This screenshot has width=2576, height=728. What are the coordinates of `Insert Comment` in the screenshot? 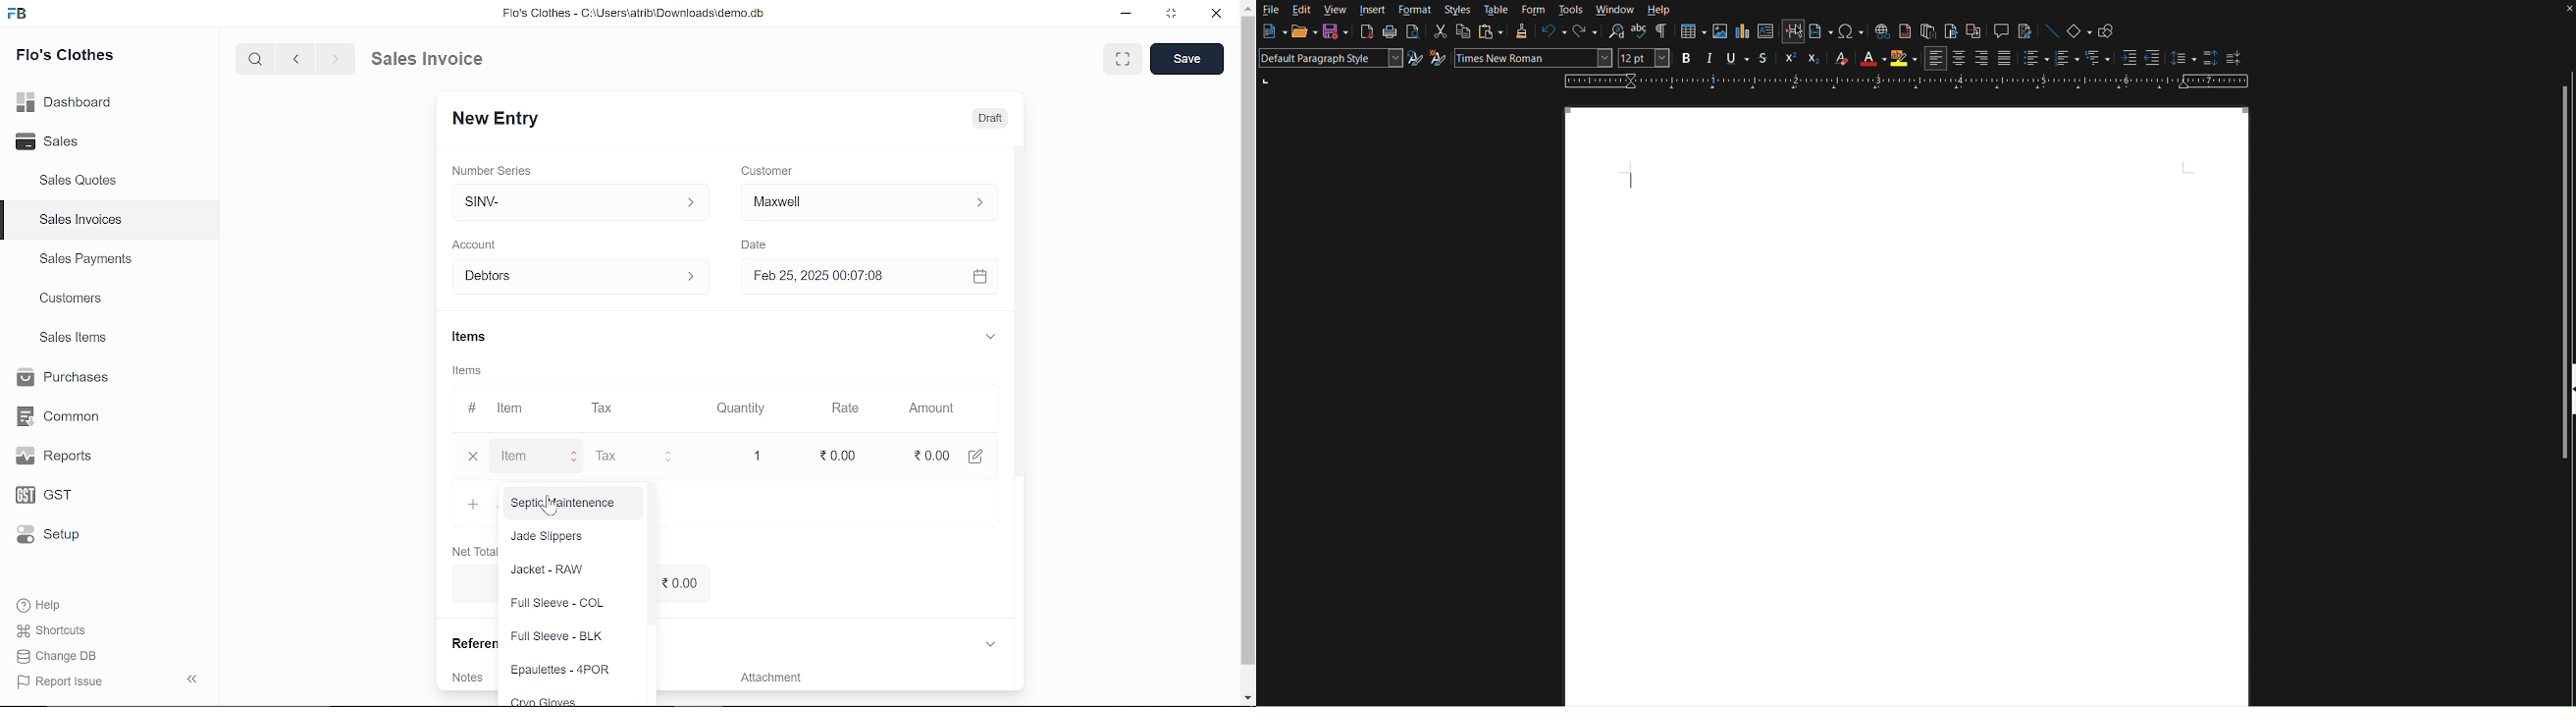 It's located at (2001, 31).